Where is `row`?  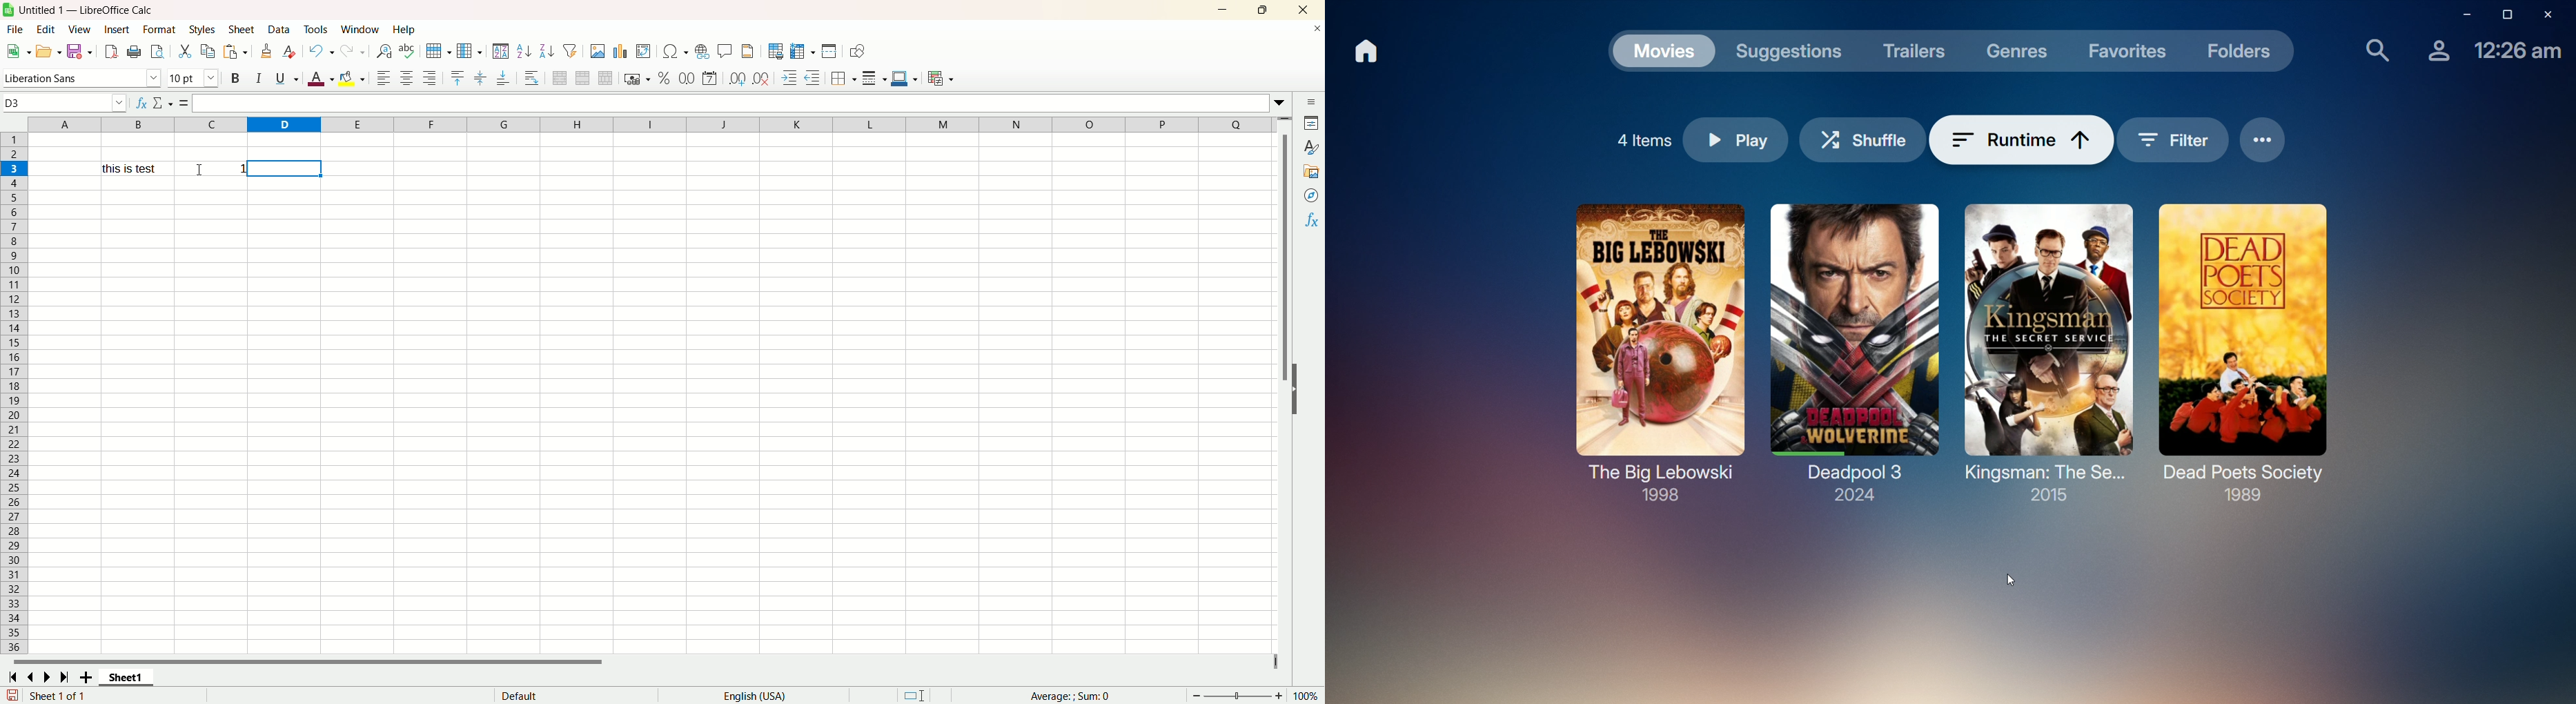 row is located at coordinates (437, 52).